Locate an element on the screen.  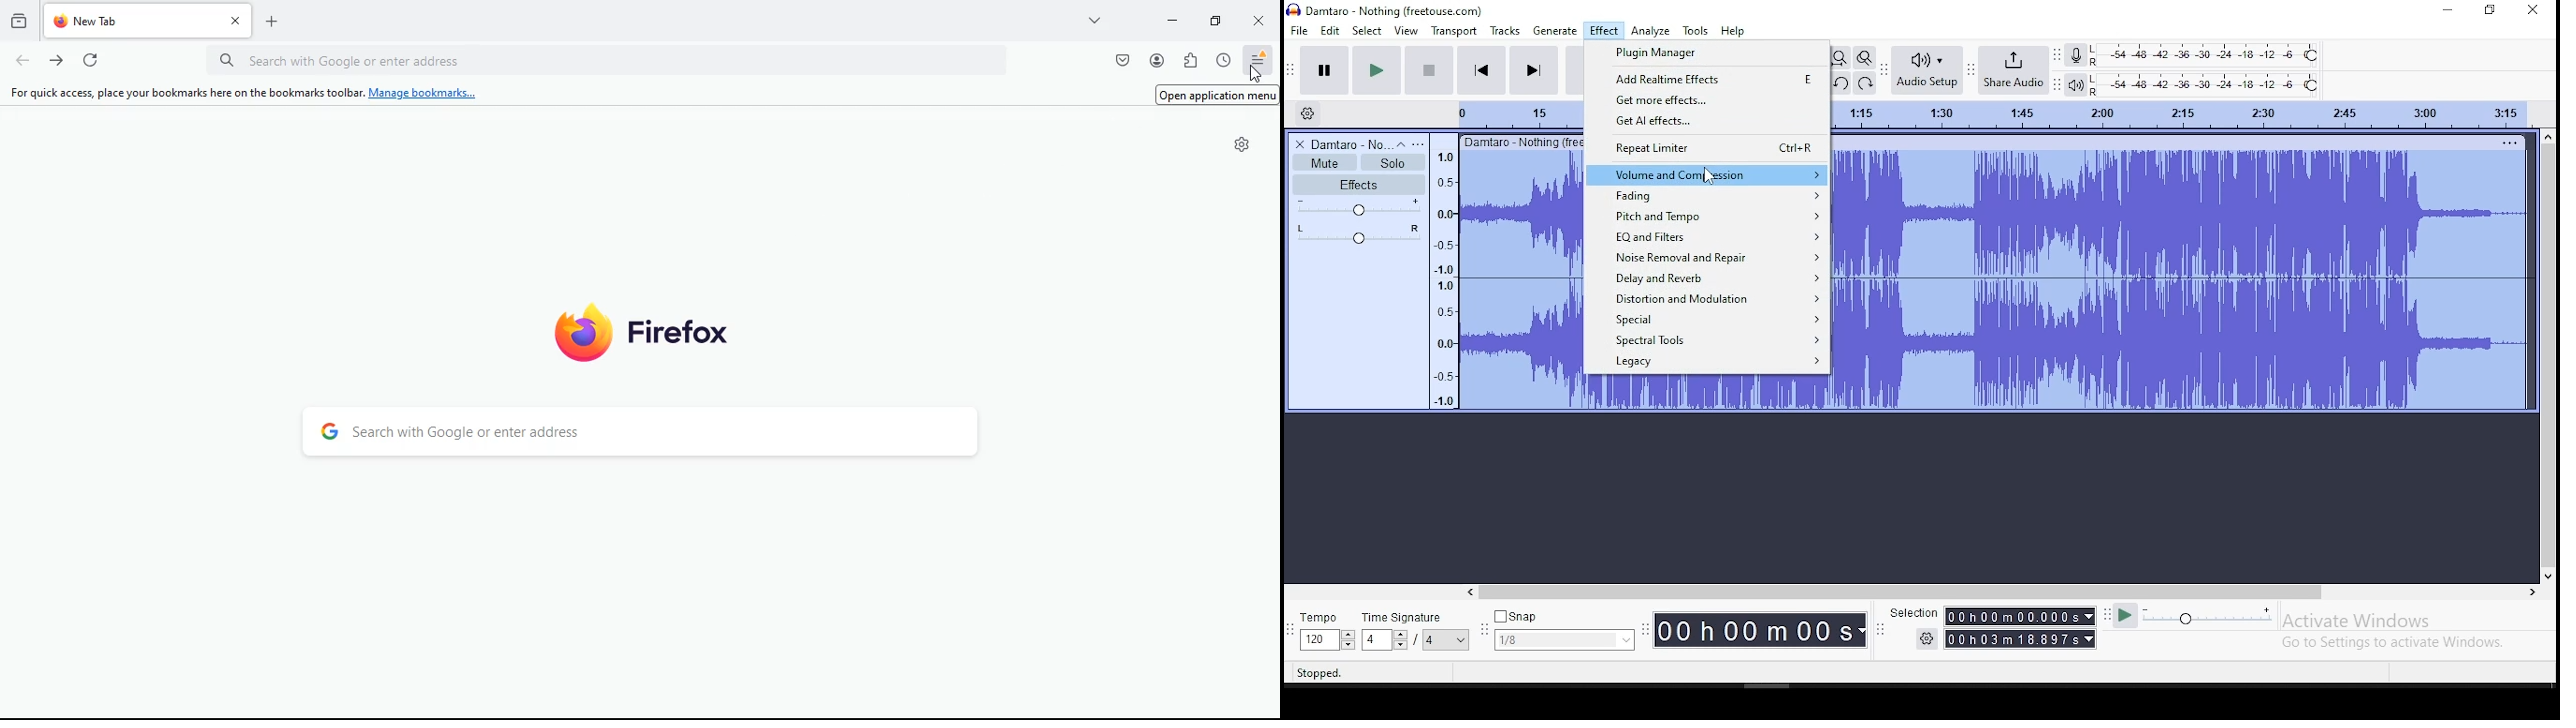
EQ and filters is located at coordinates (1708, 238).